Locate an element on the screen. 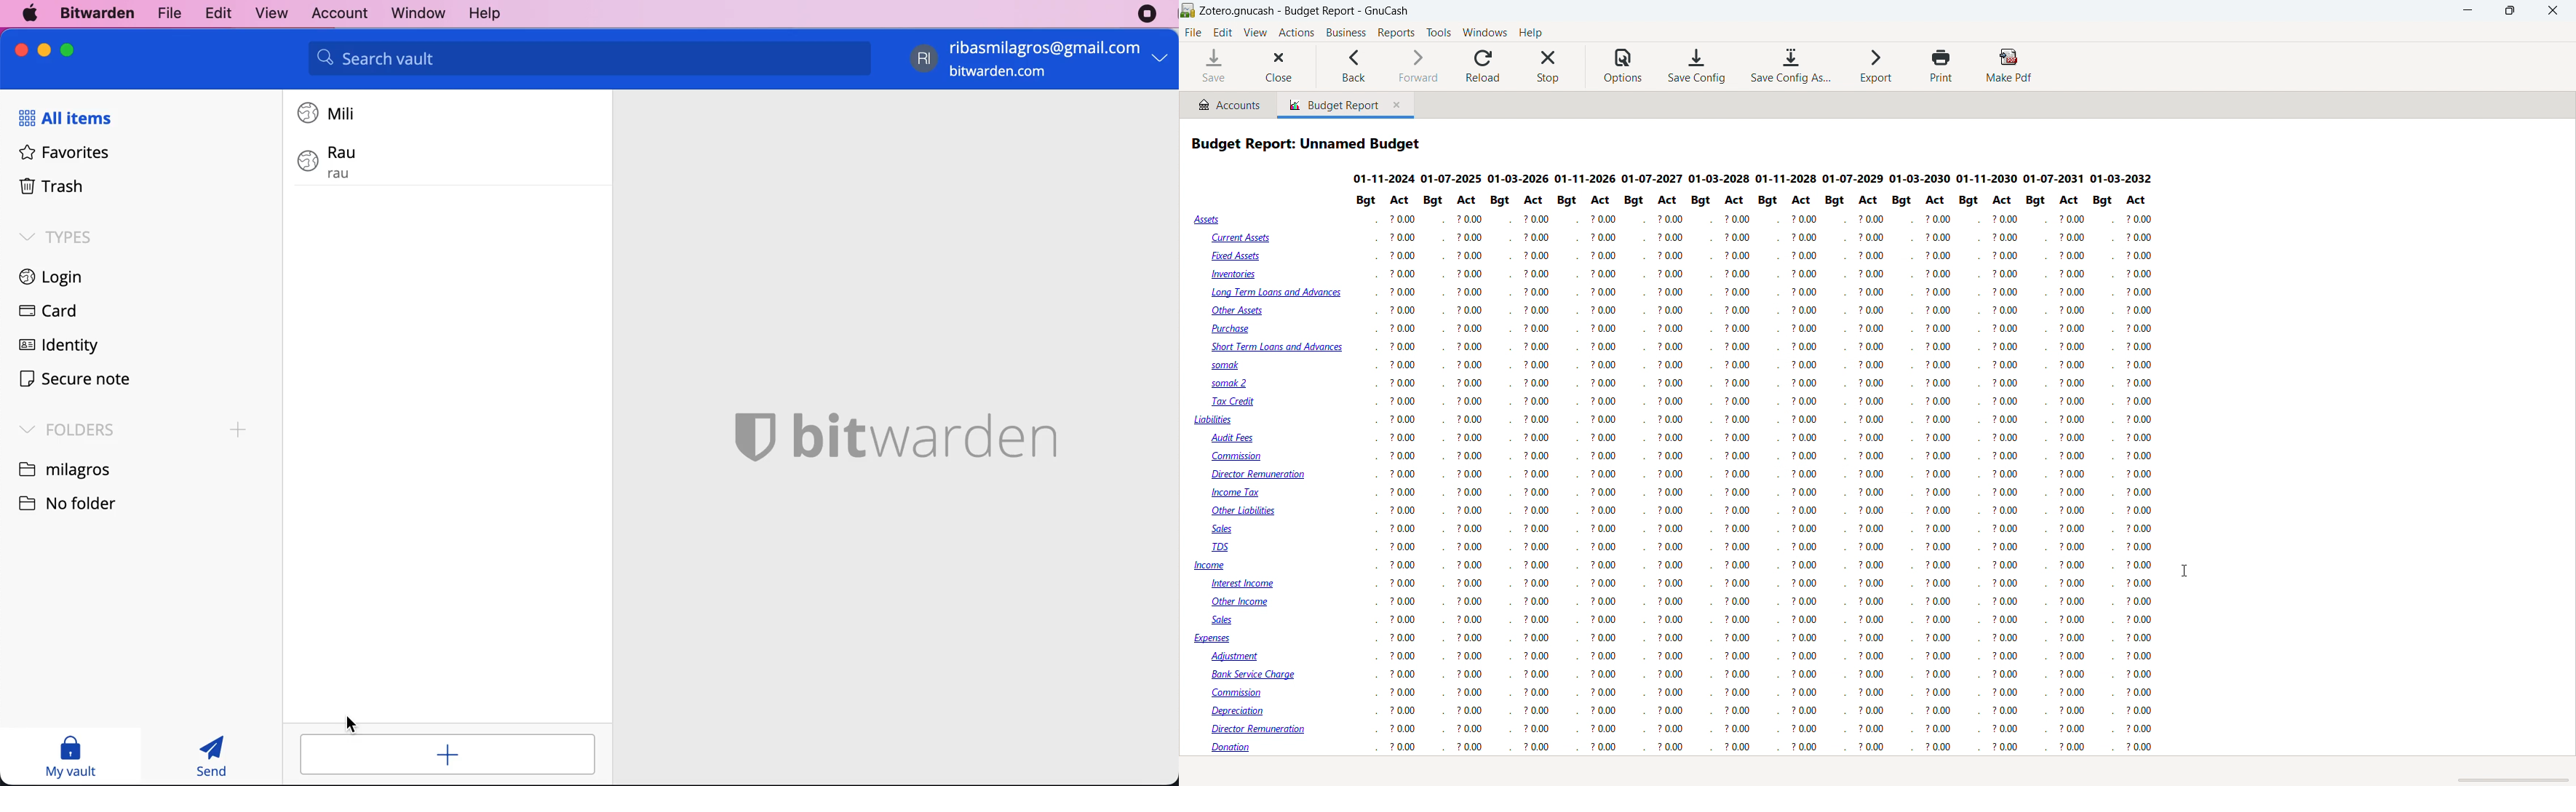 This screenshot has height=812, width=2576. IDS is located at coordinates (1223, 548).